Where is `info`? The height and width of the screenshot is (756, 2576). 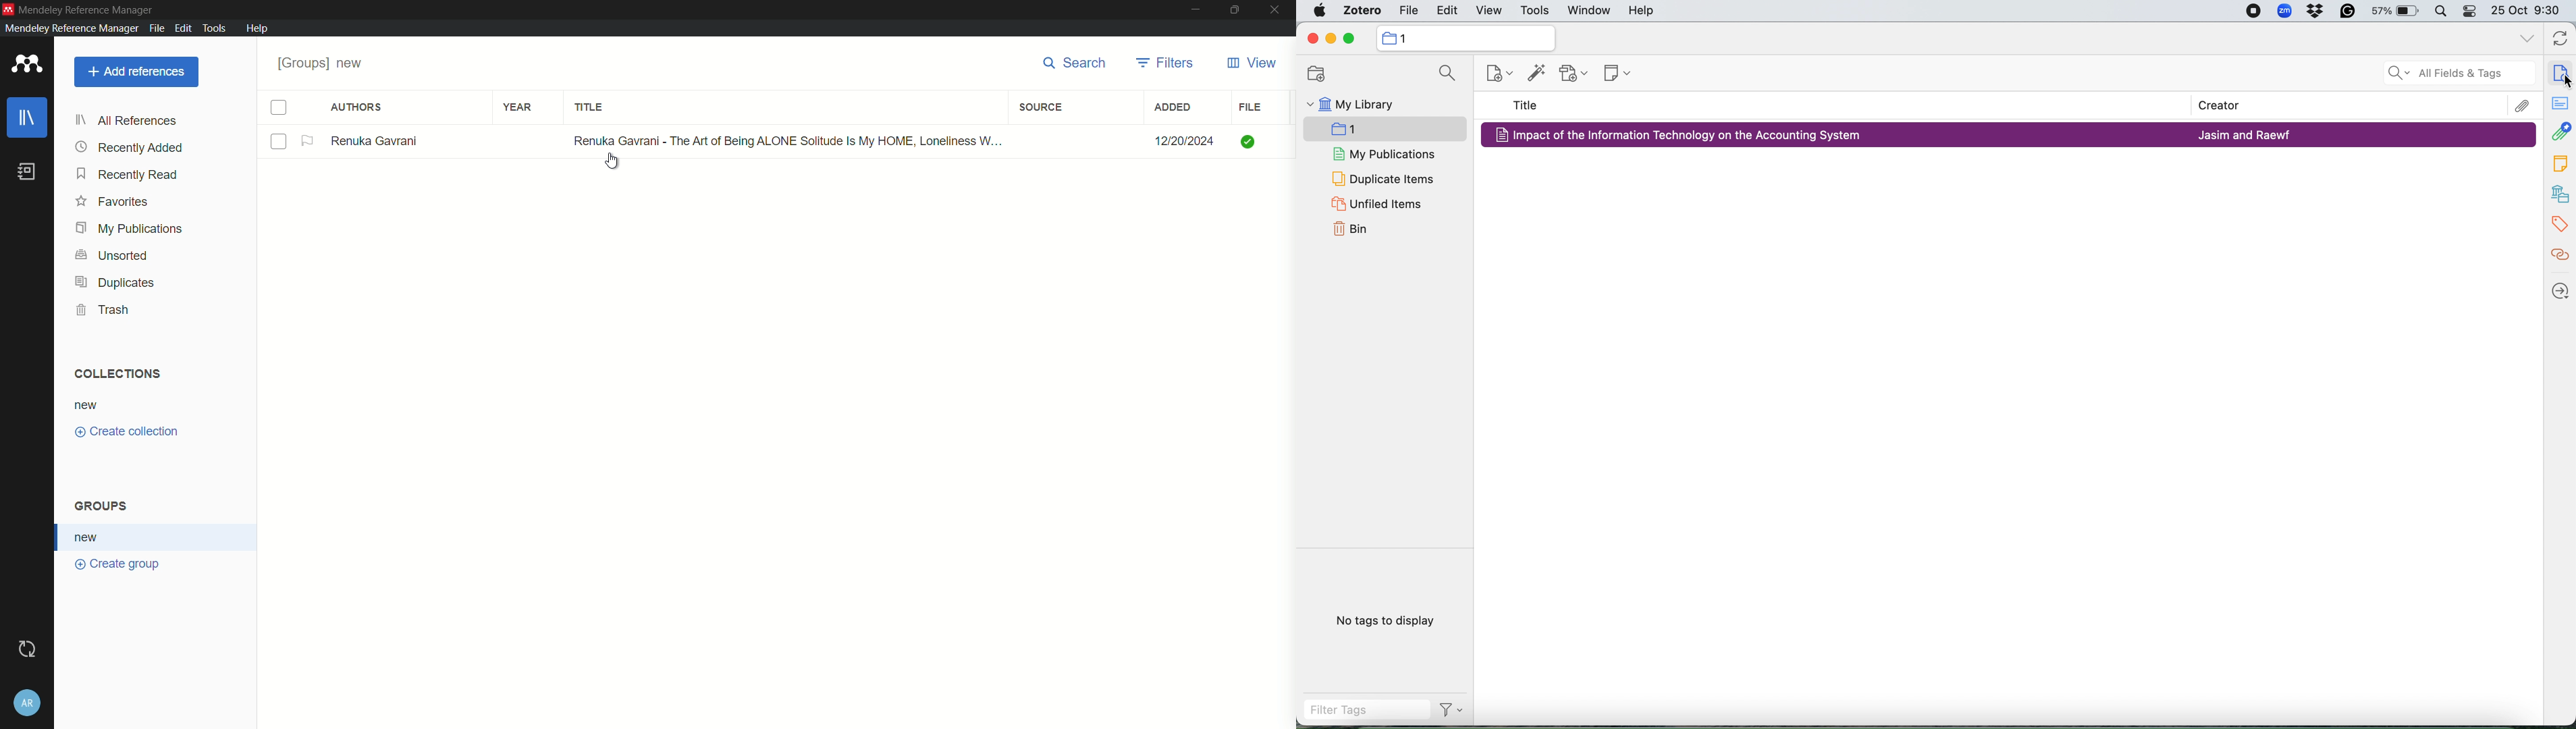
info is located at coordinates (2561, 70).